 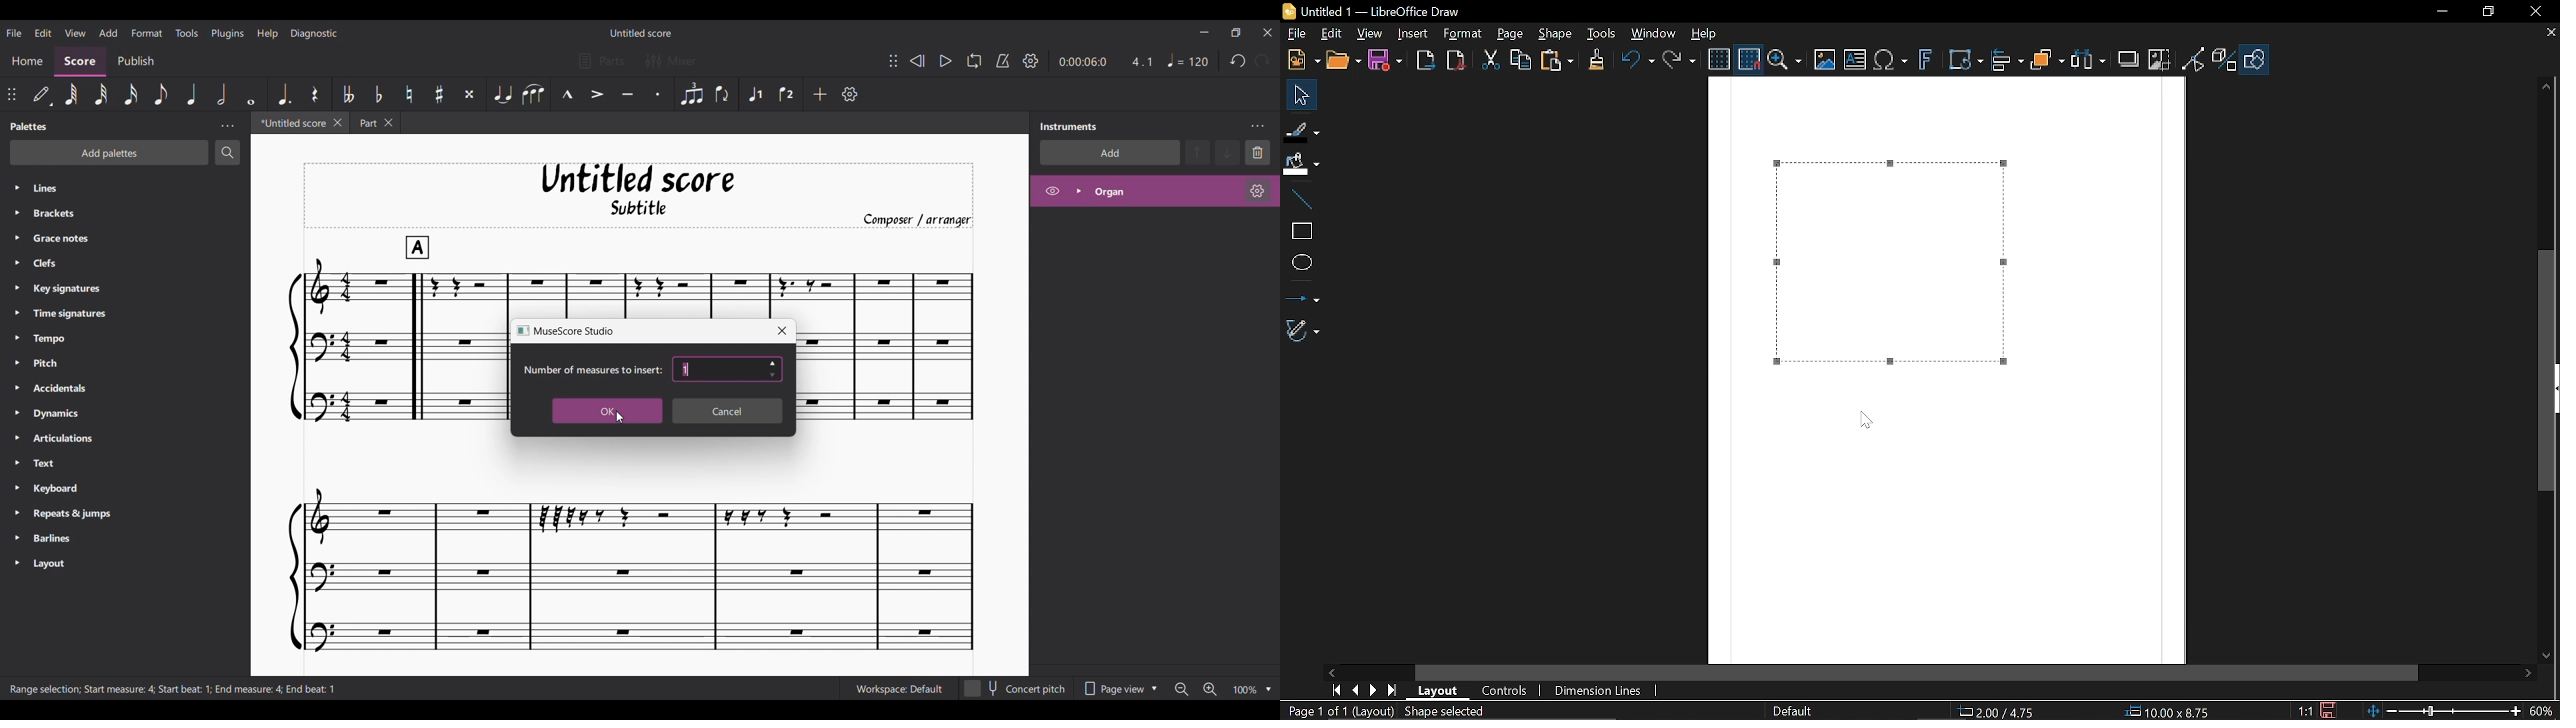 What do you see at coordinates (641, 33) in the screenshot?
I see `Name of current score` at bounding box center [641, 33].